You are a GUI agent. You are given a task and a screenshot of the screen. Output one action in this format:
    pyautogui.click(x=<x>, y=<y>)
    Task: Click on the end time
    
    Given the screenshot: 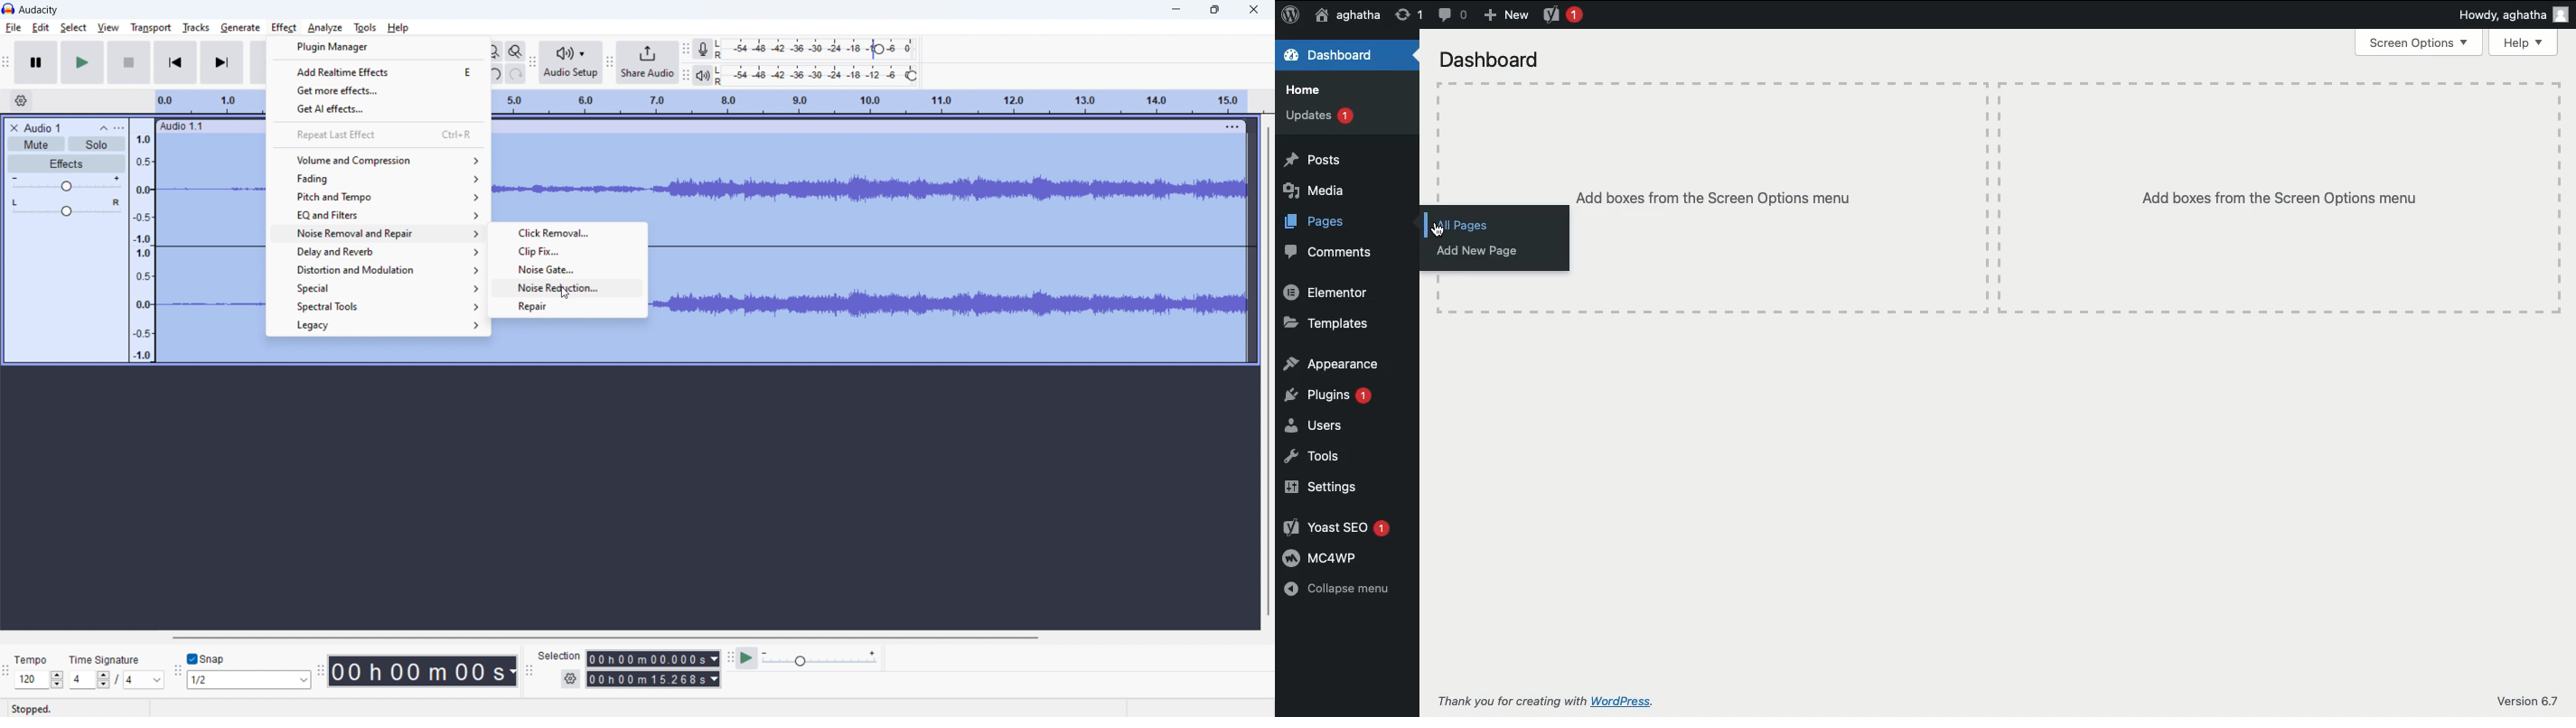 What is the action you would take?
    pyautogui.click(x=653, y=678)
    